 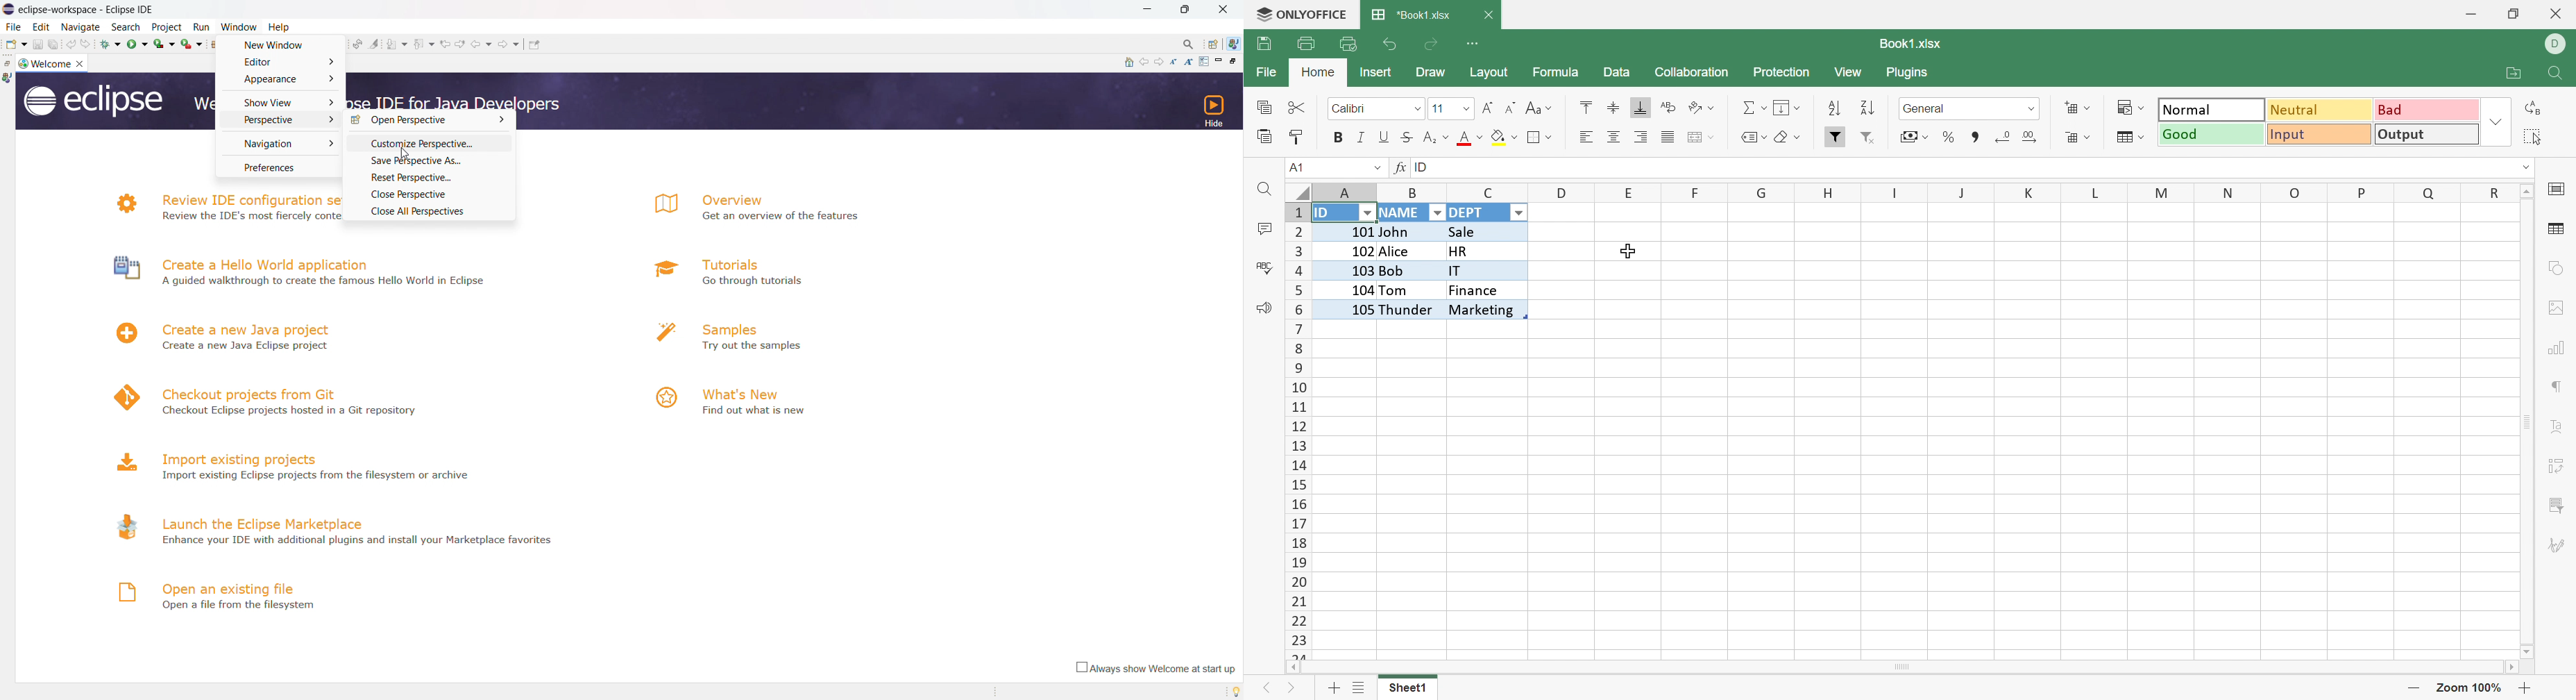 I want to click on Justified, so click(x=1669, y=137).